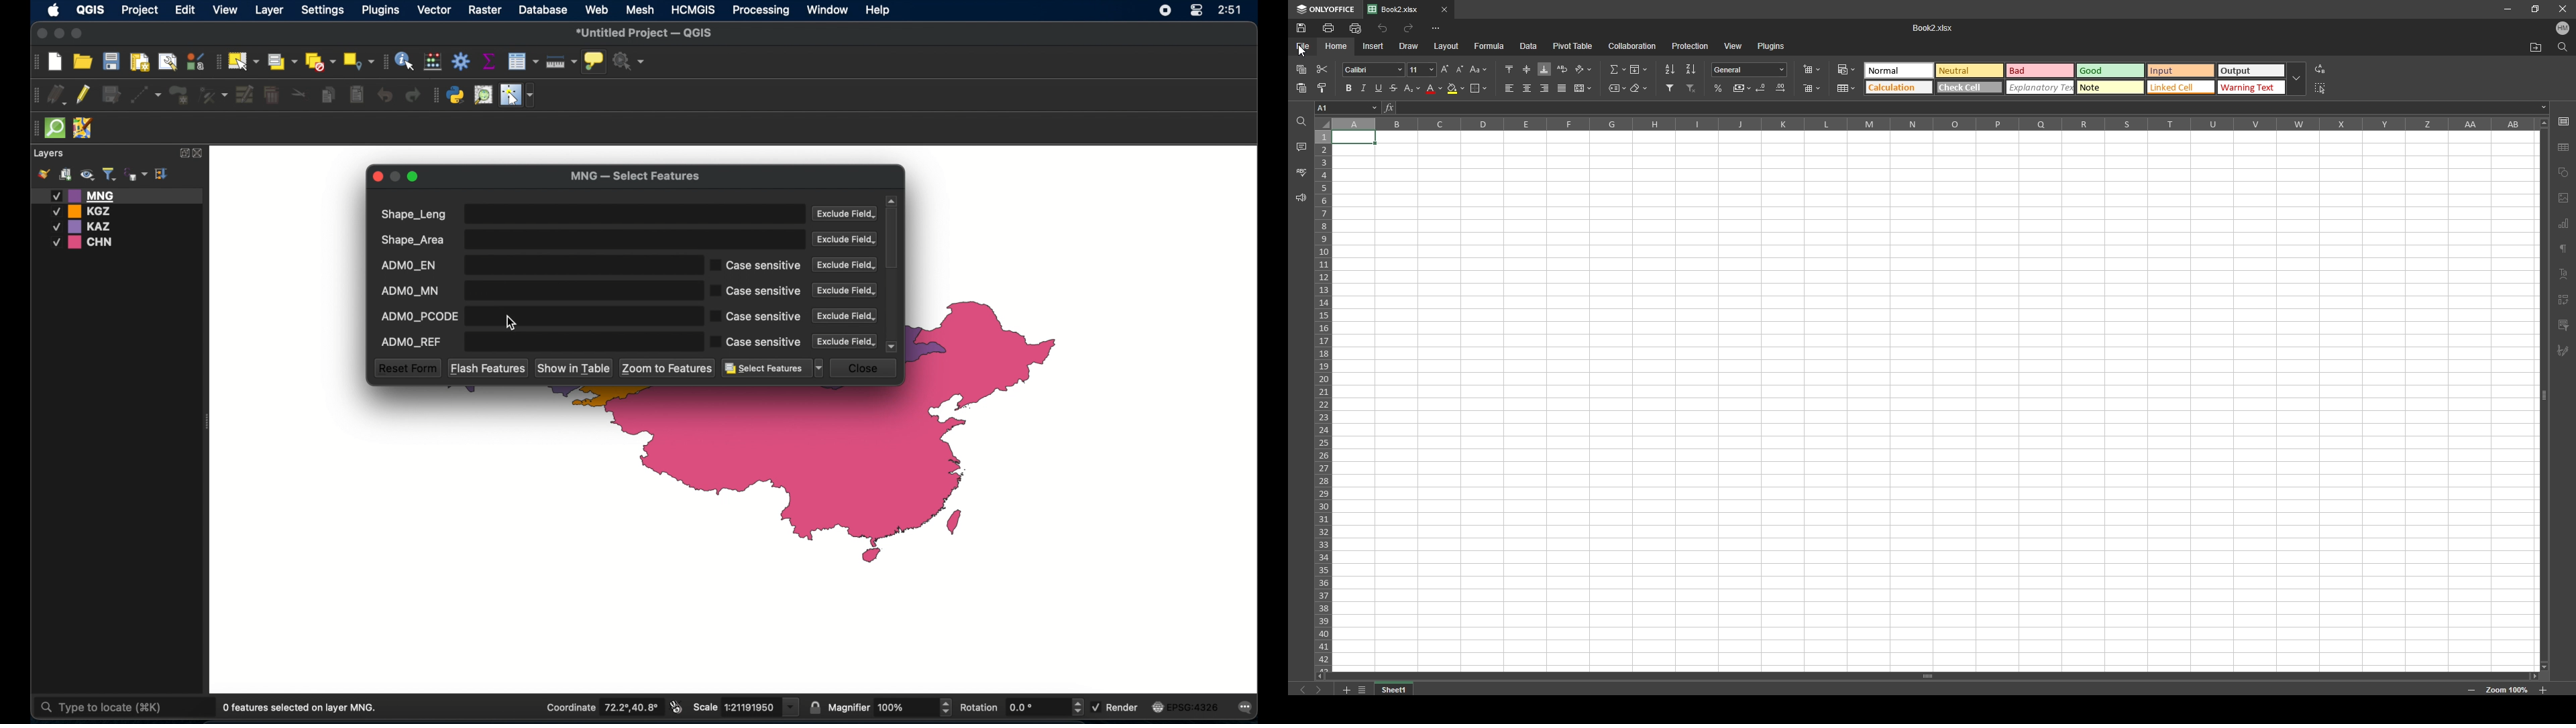 The image size is (2576, 728). What do you see at coordinates (1564, 69) in the screenshot?
I see `wrap text` at bounding box center [1564, 69].